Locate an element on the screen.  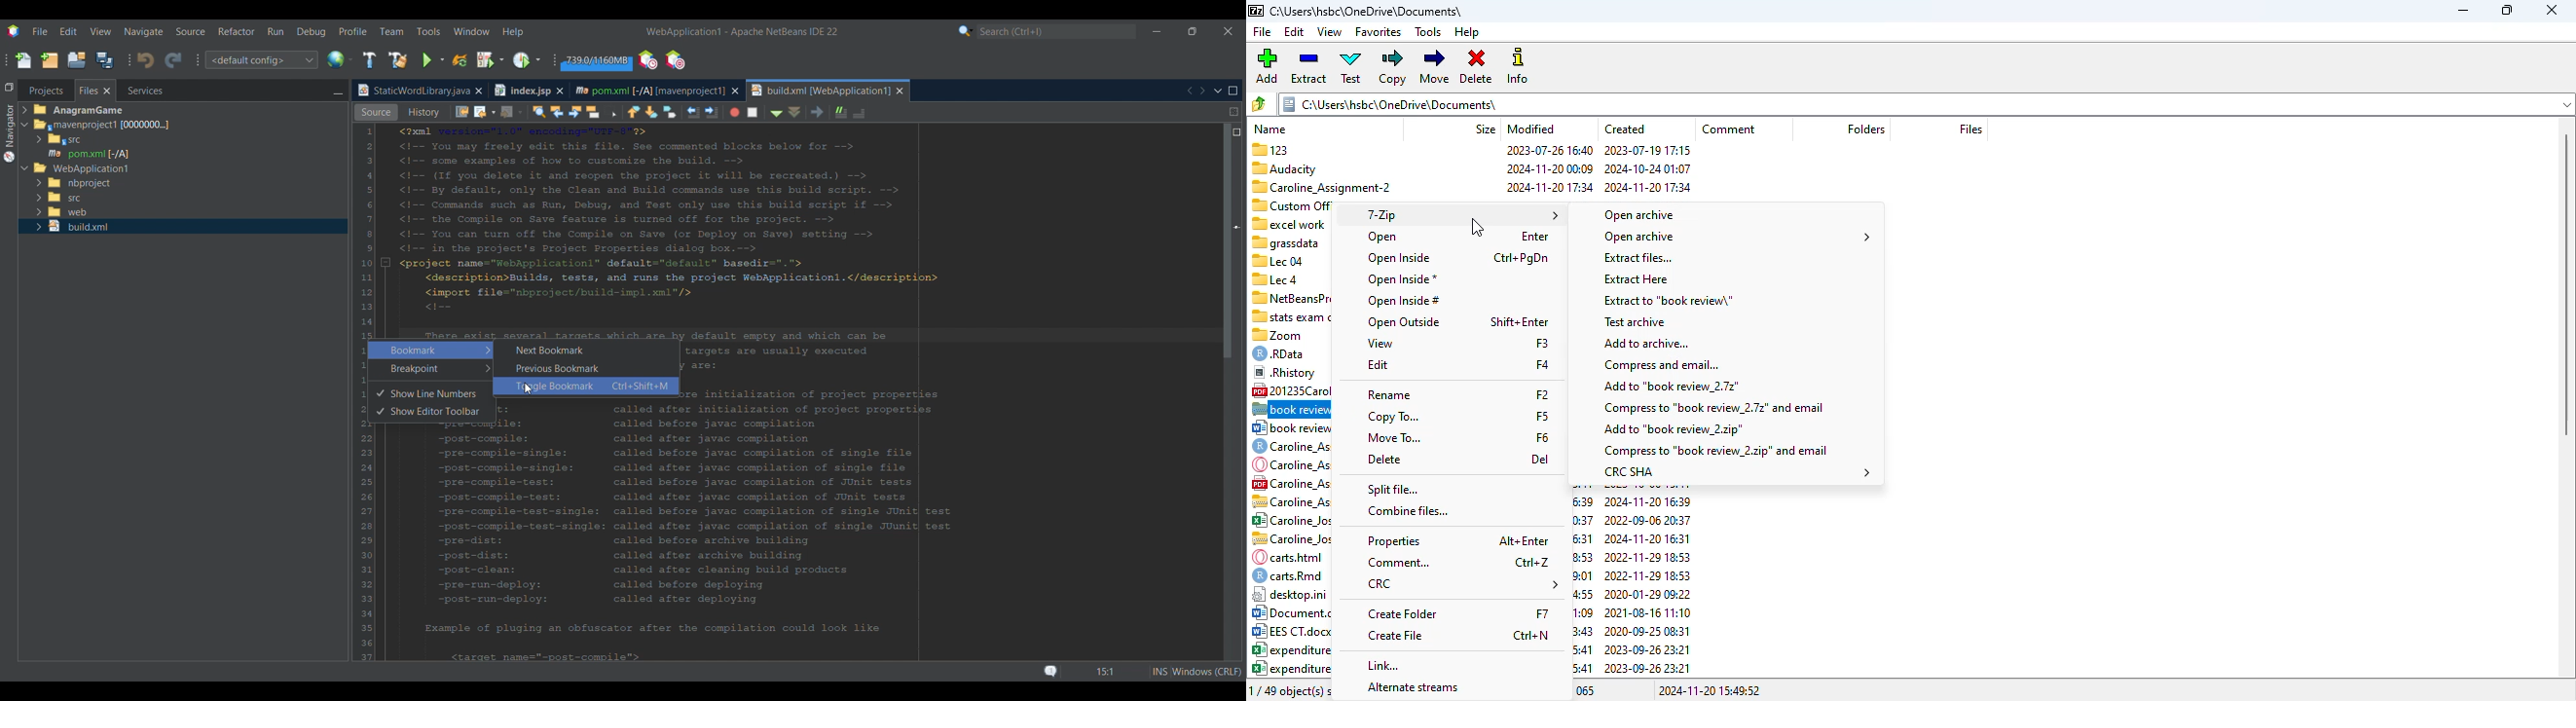
compress to .zip file and email is located at coordinates (1715, 451).